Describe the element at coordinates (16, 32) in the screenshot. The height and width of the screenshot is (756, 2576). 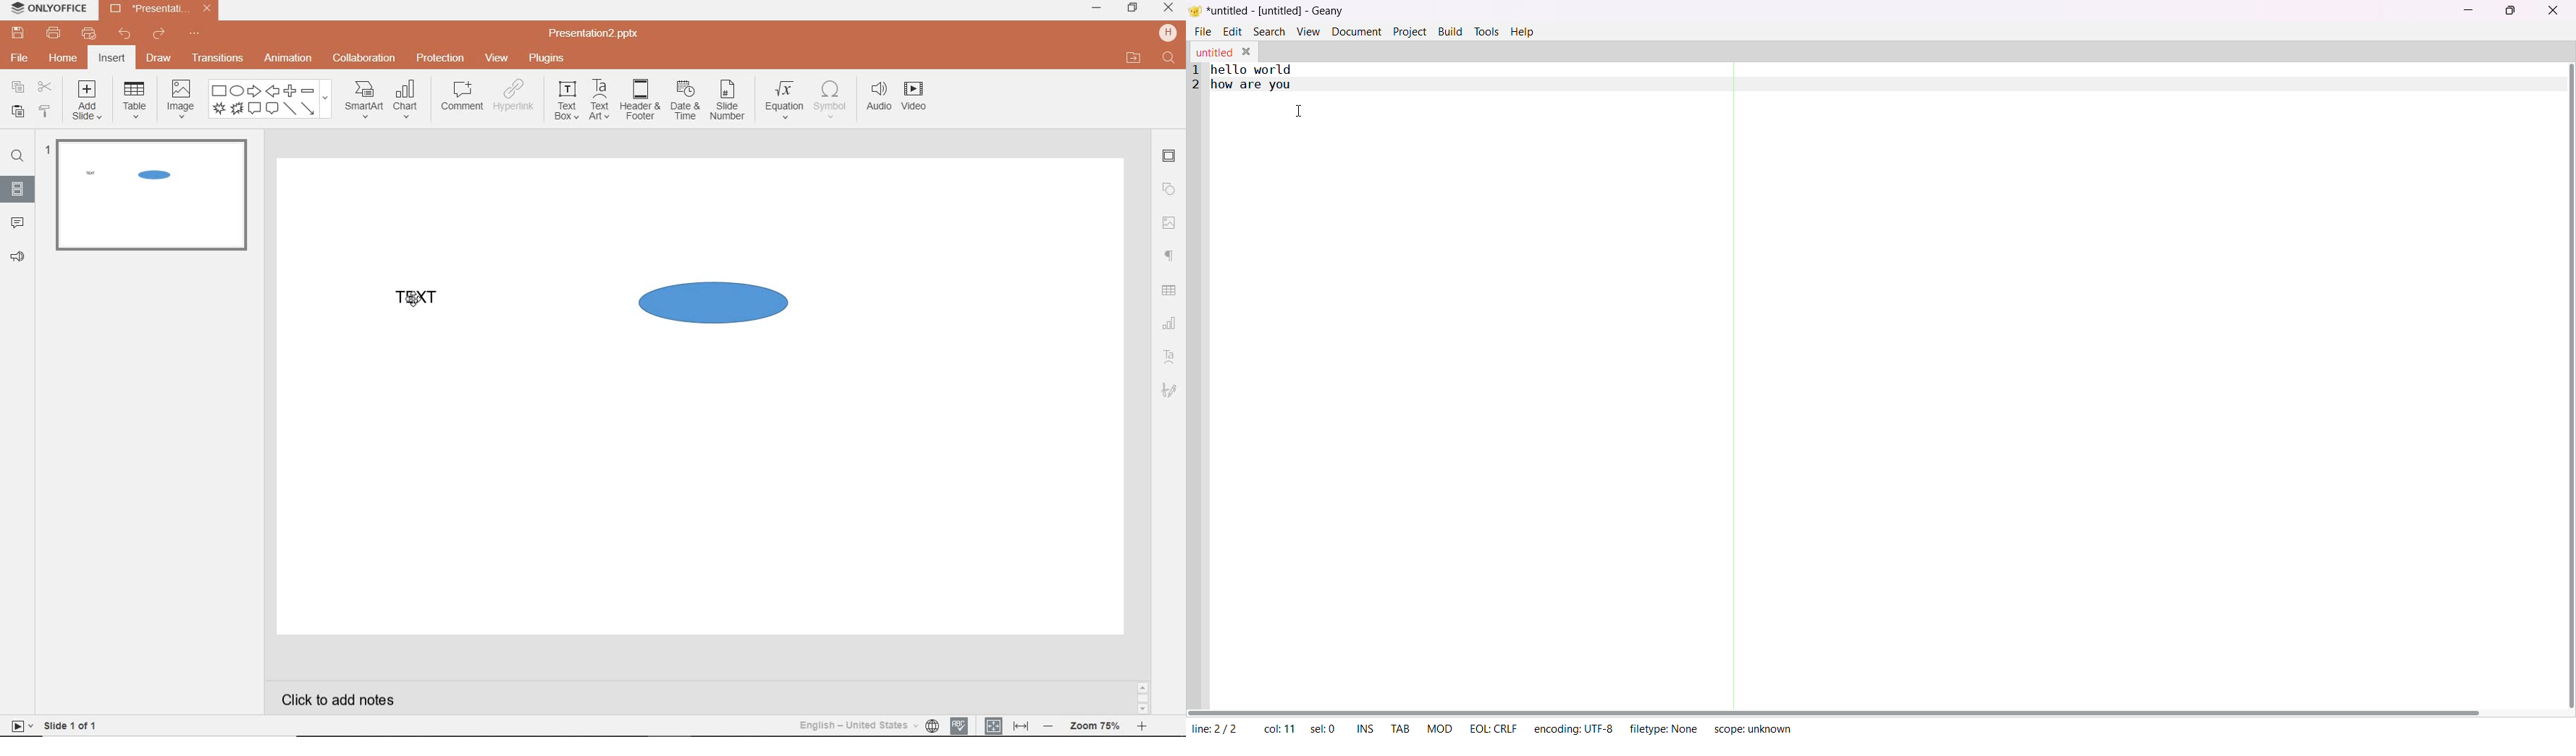
I see `save` at that location.